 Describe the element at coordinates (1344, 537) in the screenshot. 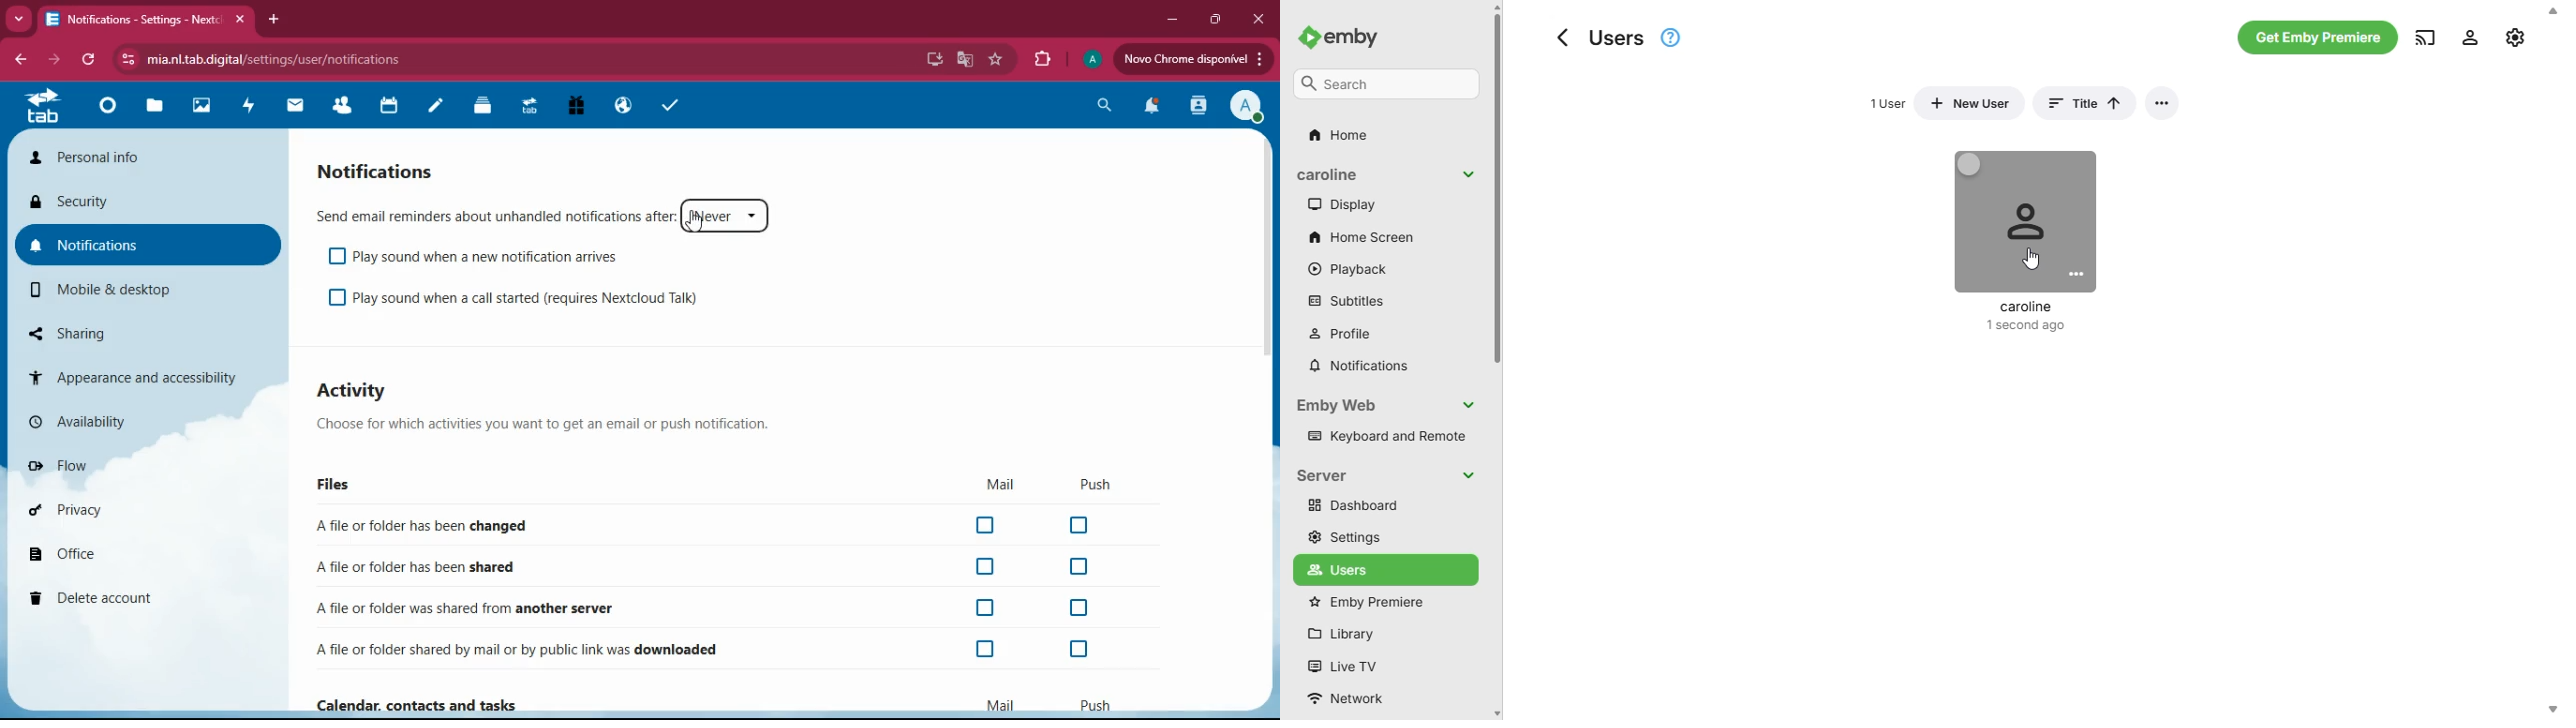

I see `settings` at that location.